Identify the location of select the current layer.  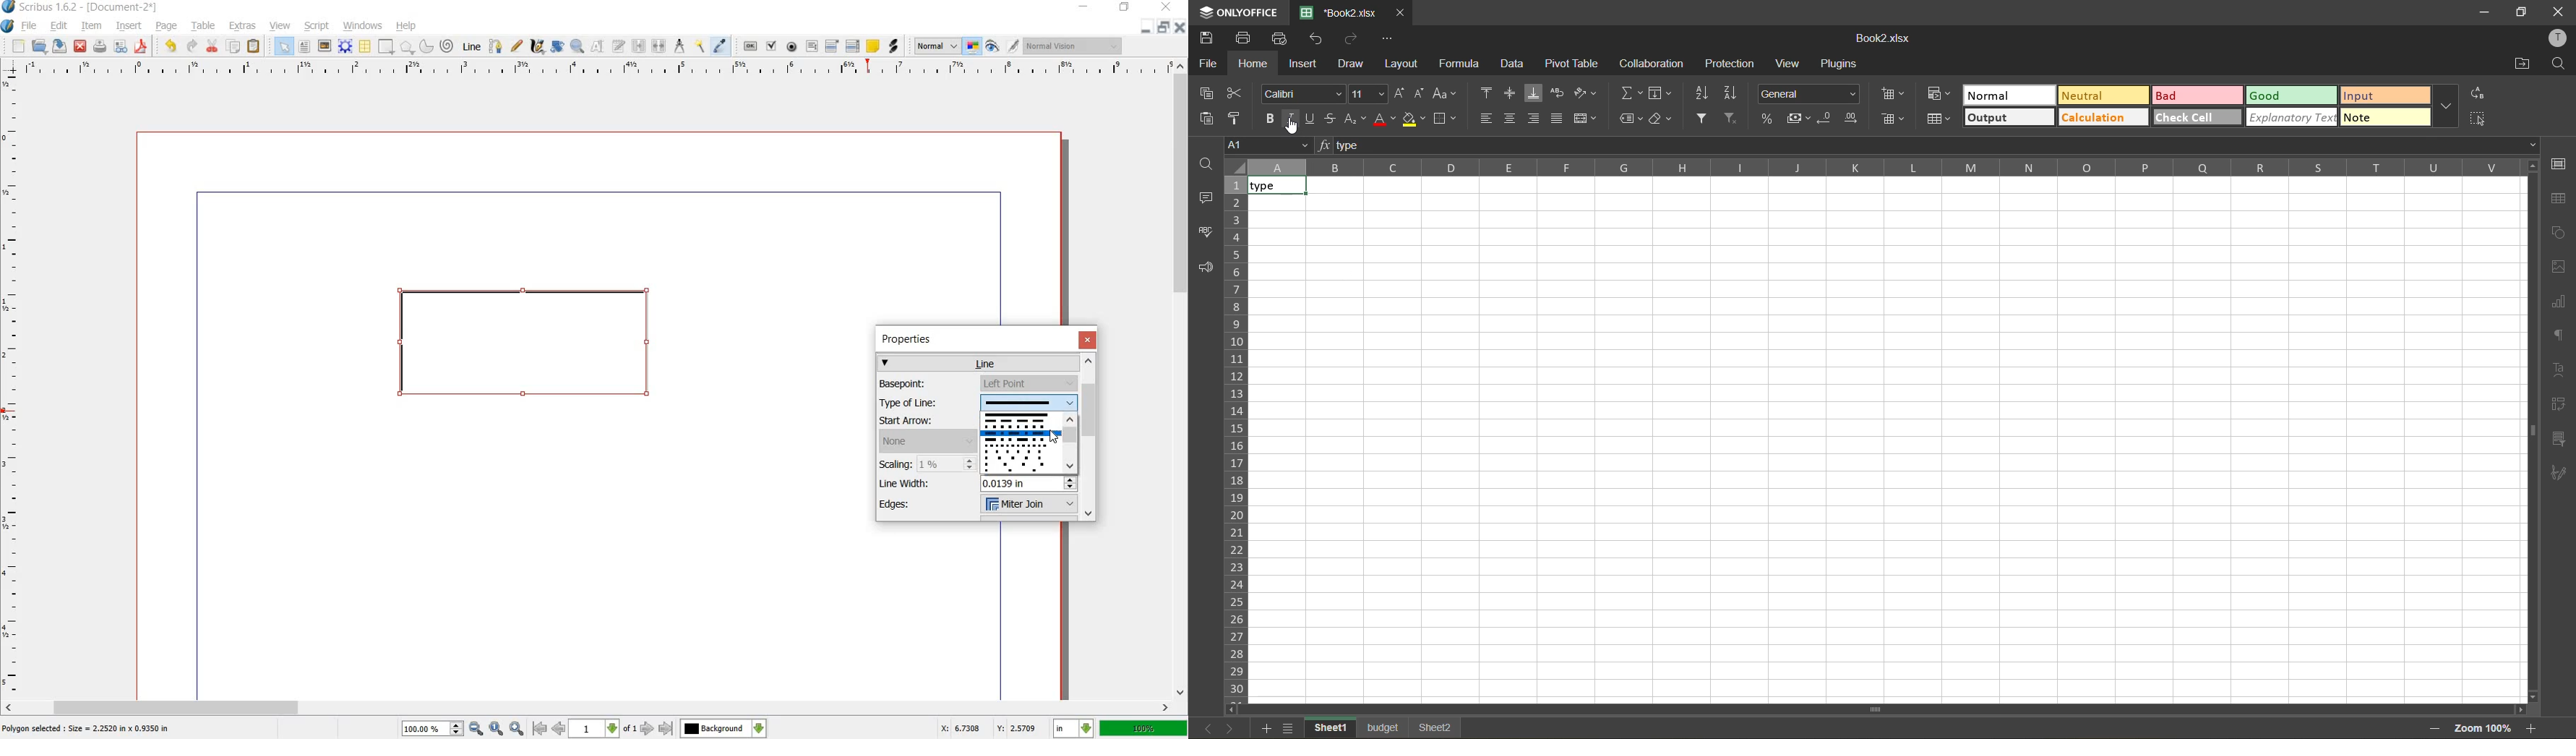
(724, 728).